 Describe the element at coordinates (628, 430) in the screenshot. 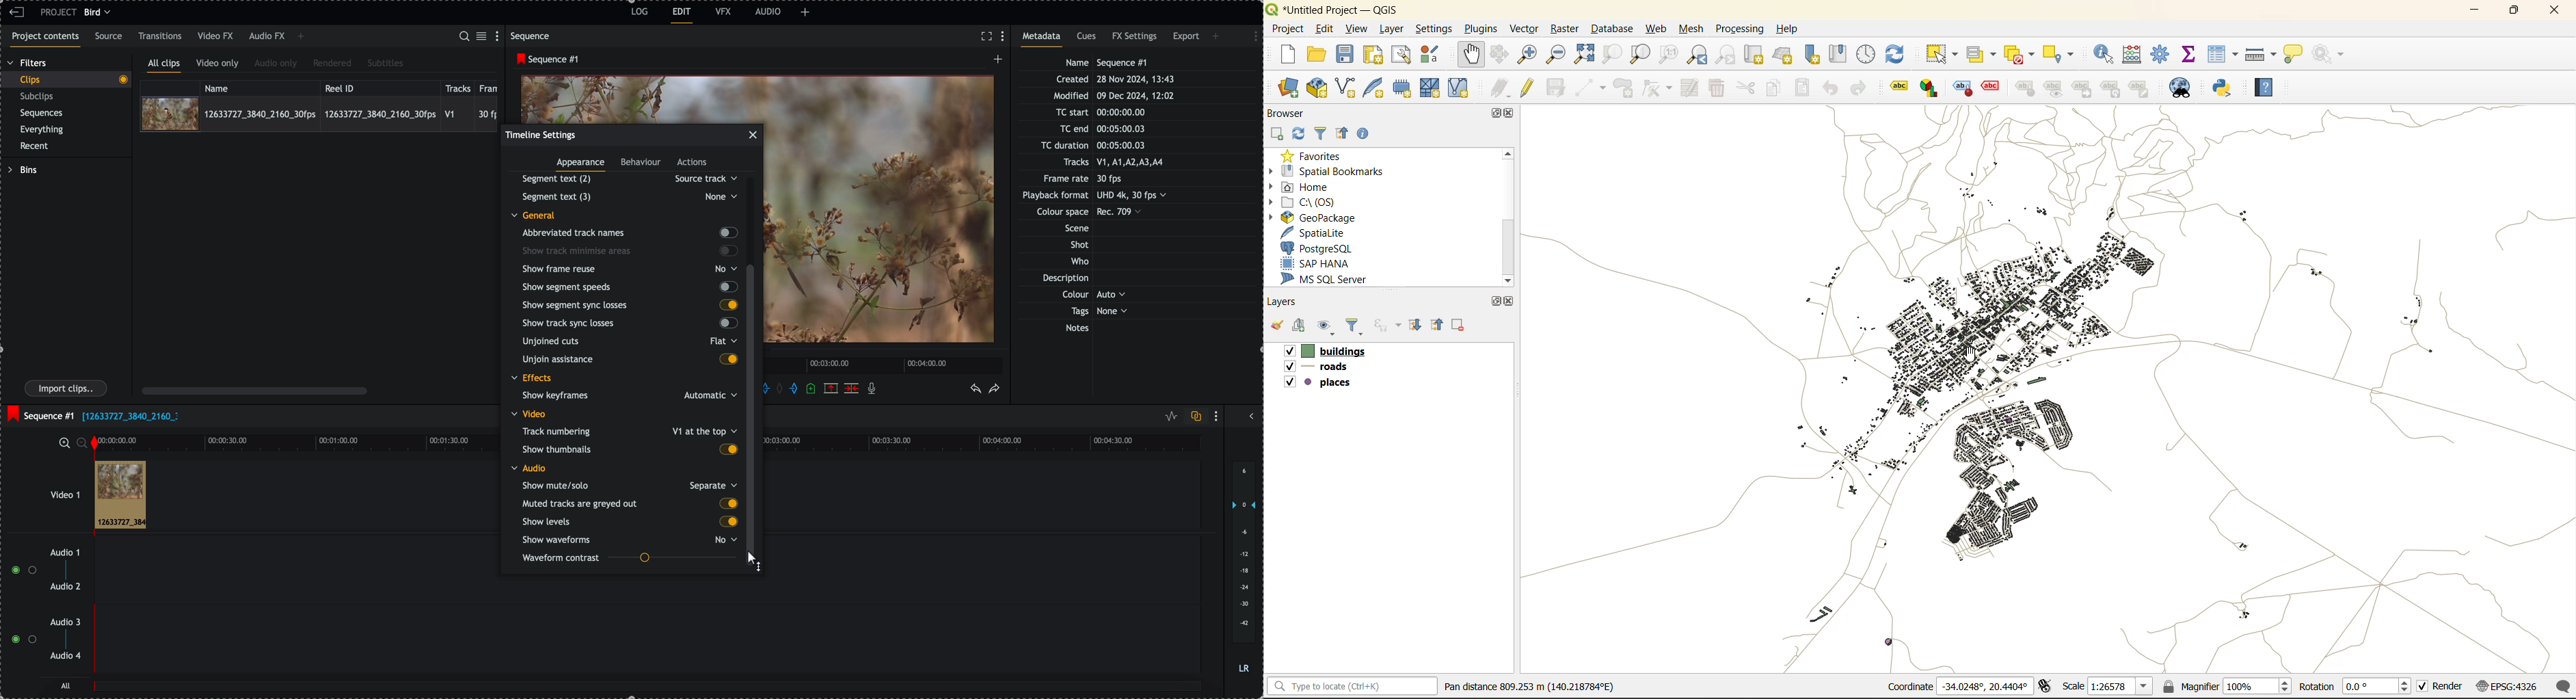

I see `track numbering` at that location.